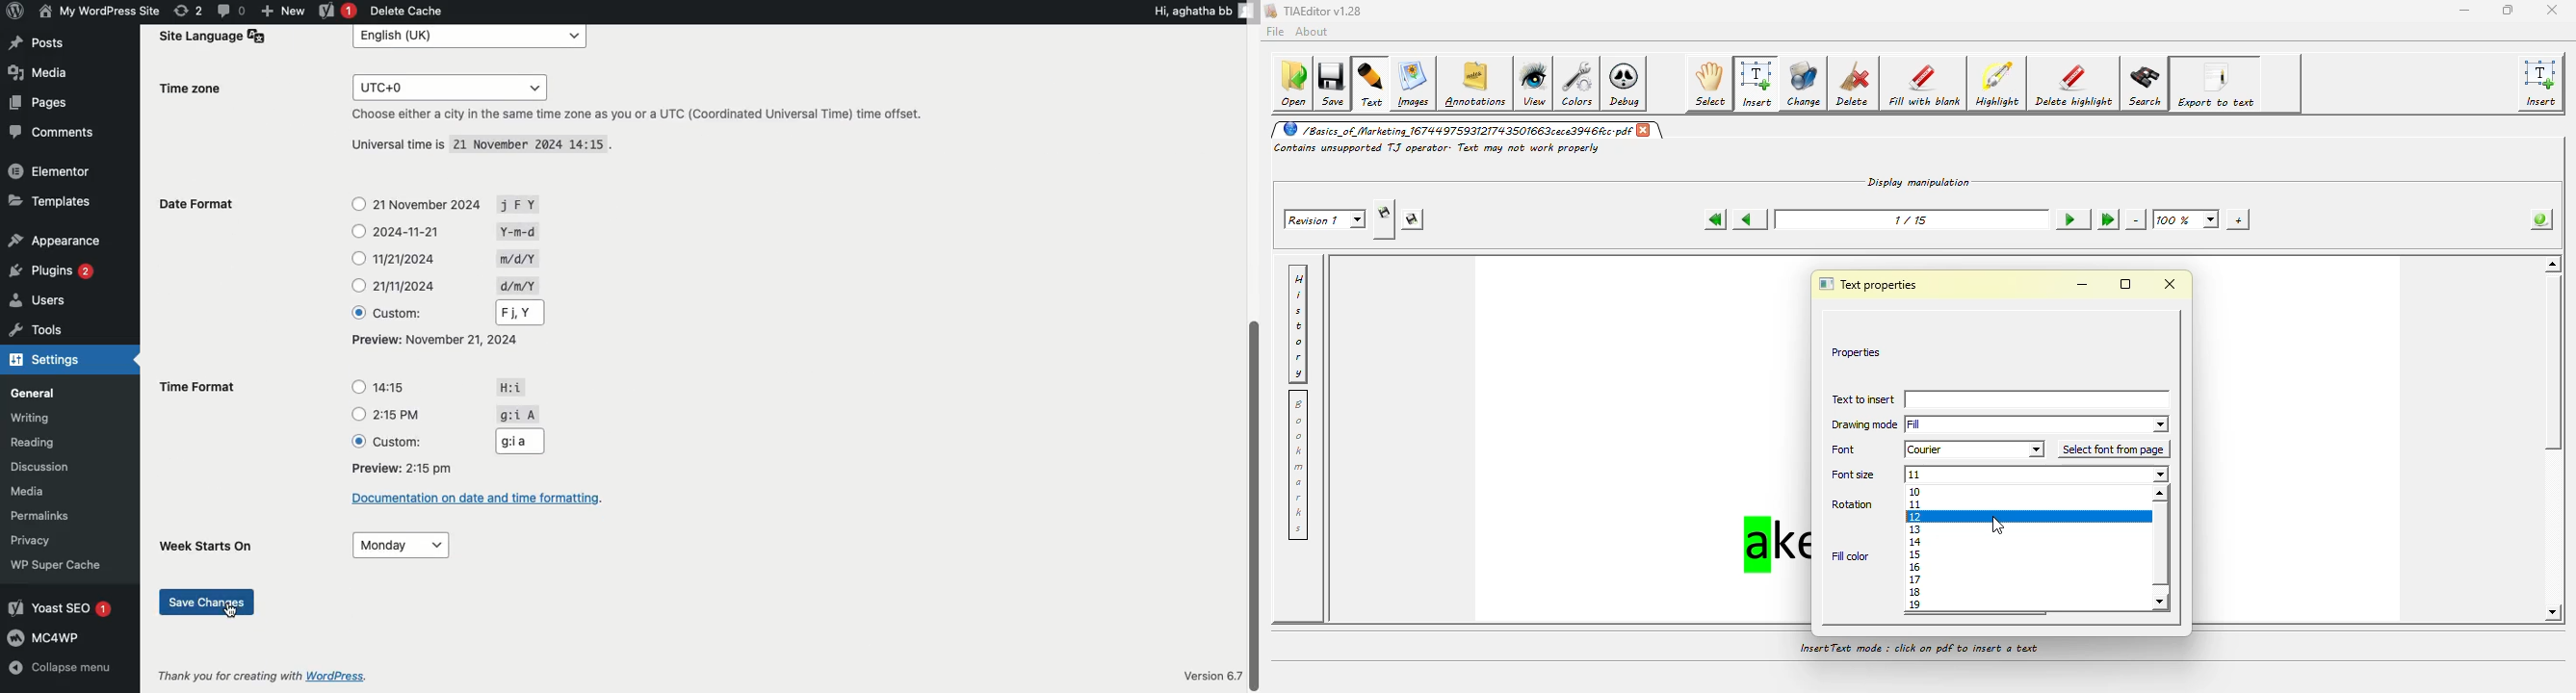 This screenshot has width=2576, height=700. Describe the element at coordinates (450, 234) in the screenshot. I see ` 2024-11-21 Y-m-d` at that location.